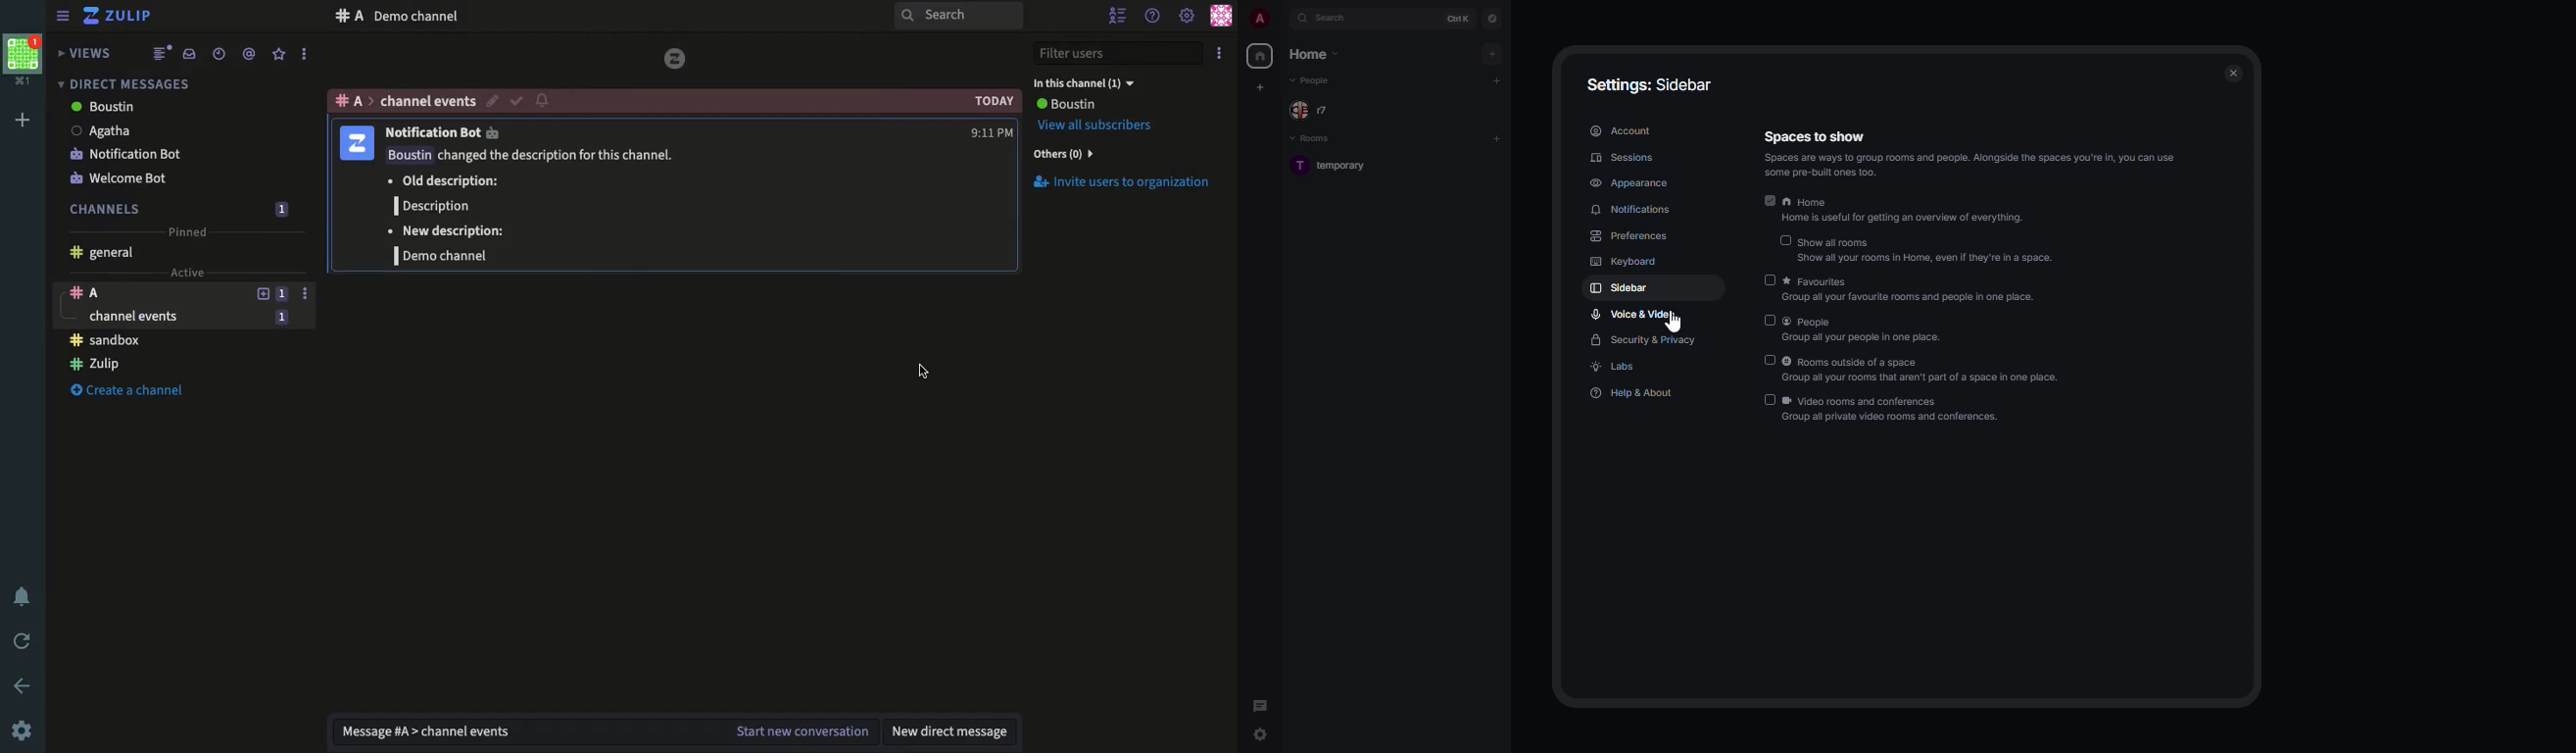 Image resolution: width=2576 pixels, height=756 pixels. Describe the element at coordinates (426, 102) in the screenshot. I see `channel events` at that location.